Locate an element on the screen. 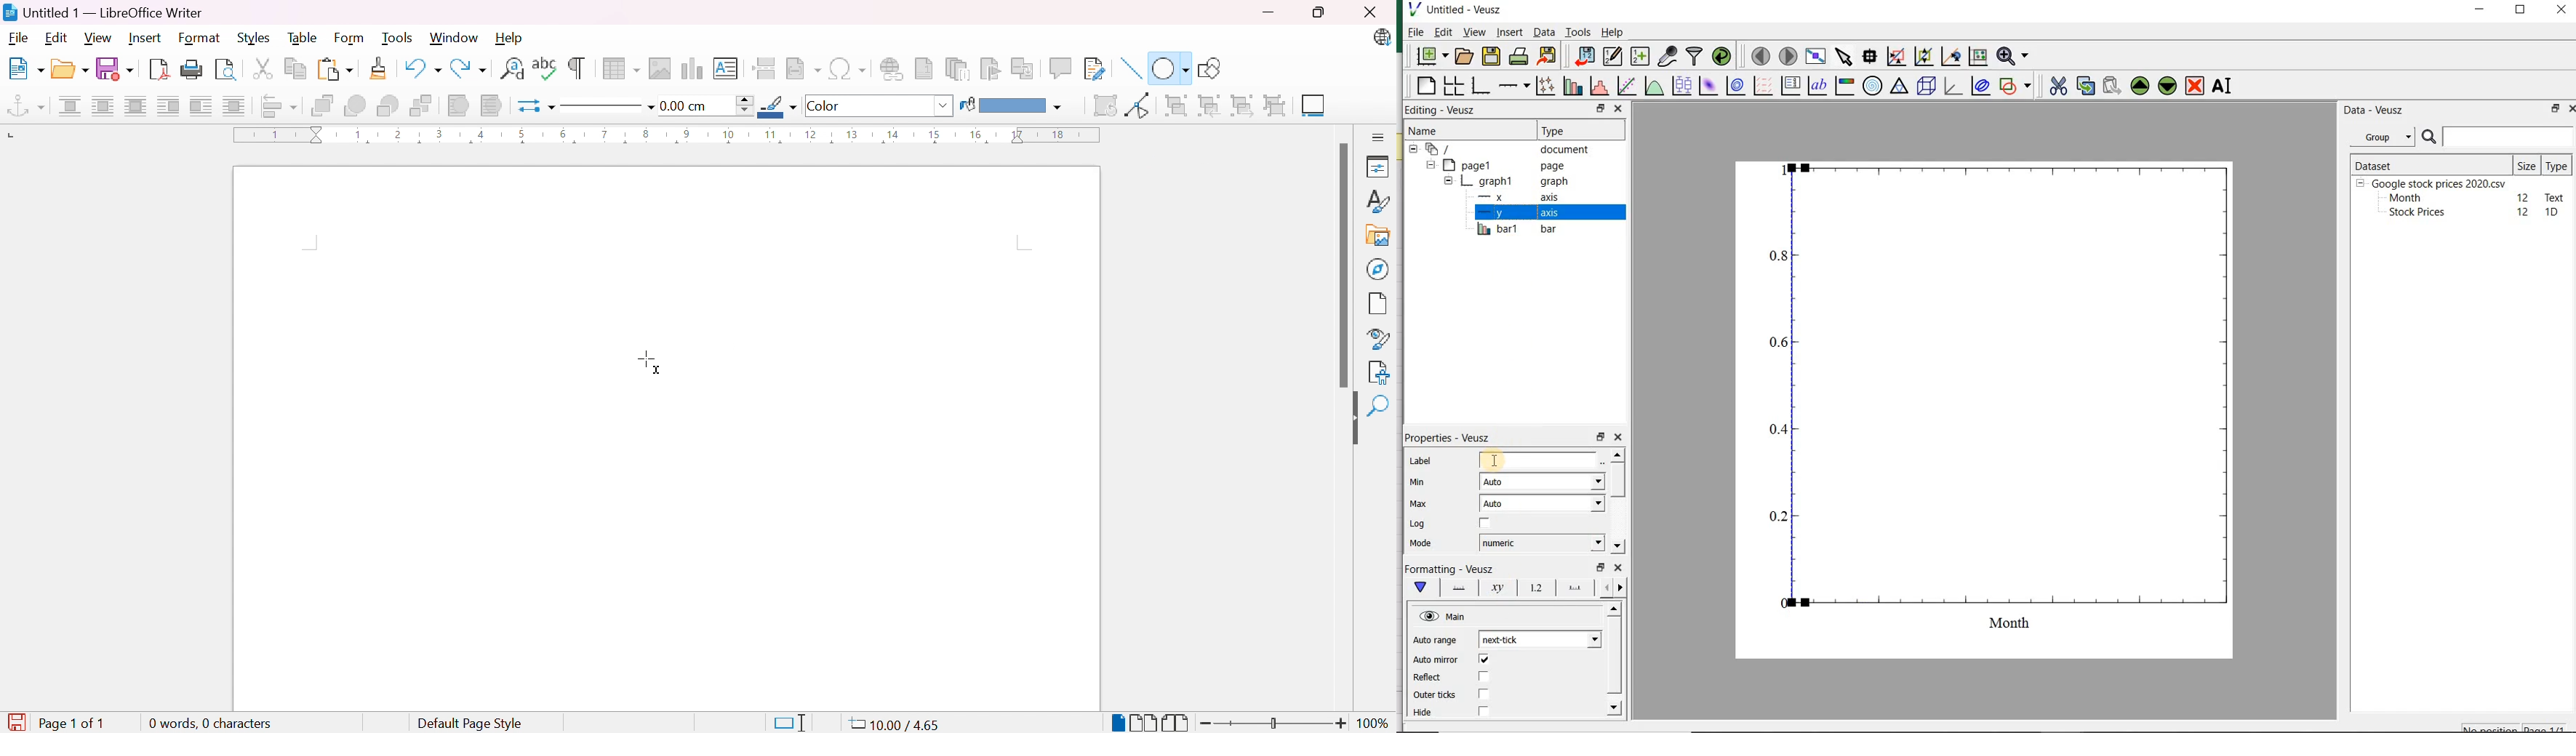 The height and width of the screenshot is (756, 2576). Toggle point edit mode is located at coordinates (1139, 105).